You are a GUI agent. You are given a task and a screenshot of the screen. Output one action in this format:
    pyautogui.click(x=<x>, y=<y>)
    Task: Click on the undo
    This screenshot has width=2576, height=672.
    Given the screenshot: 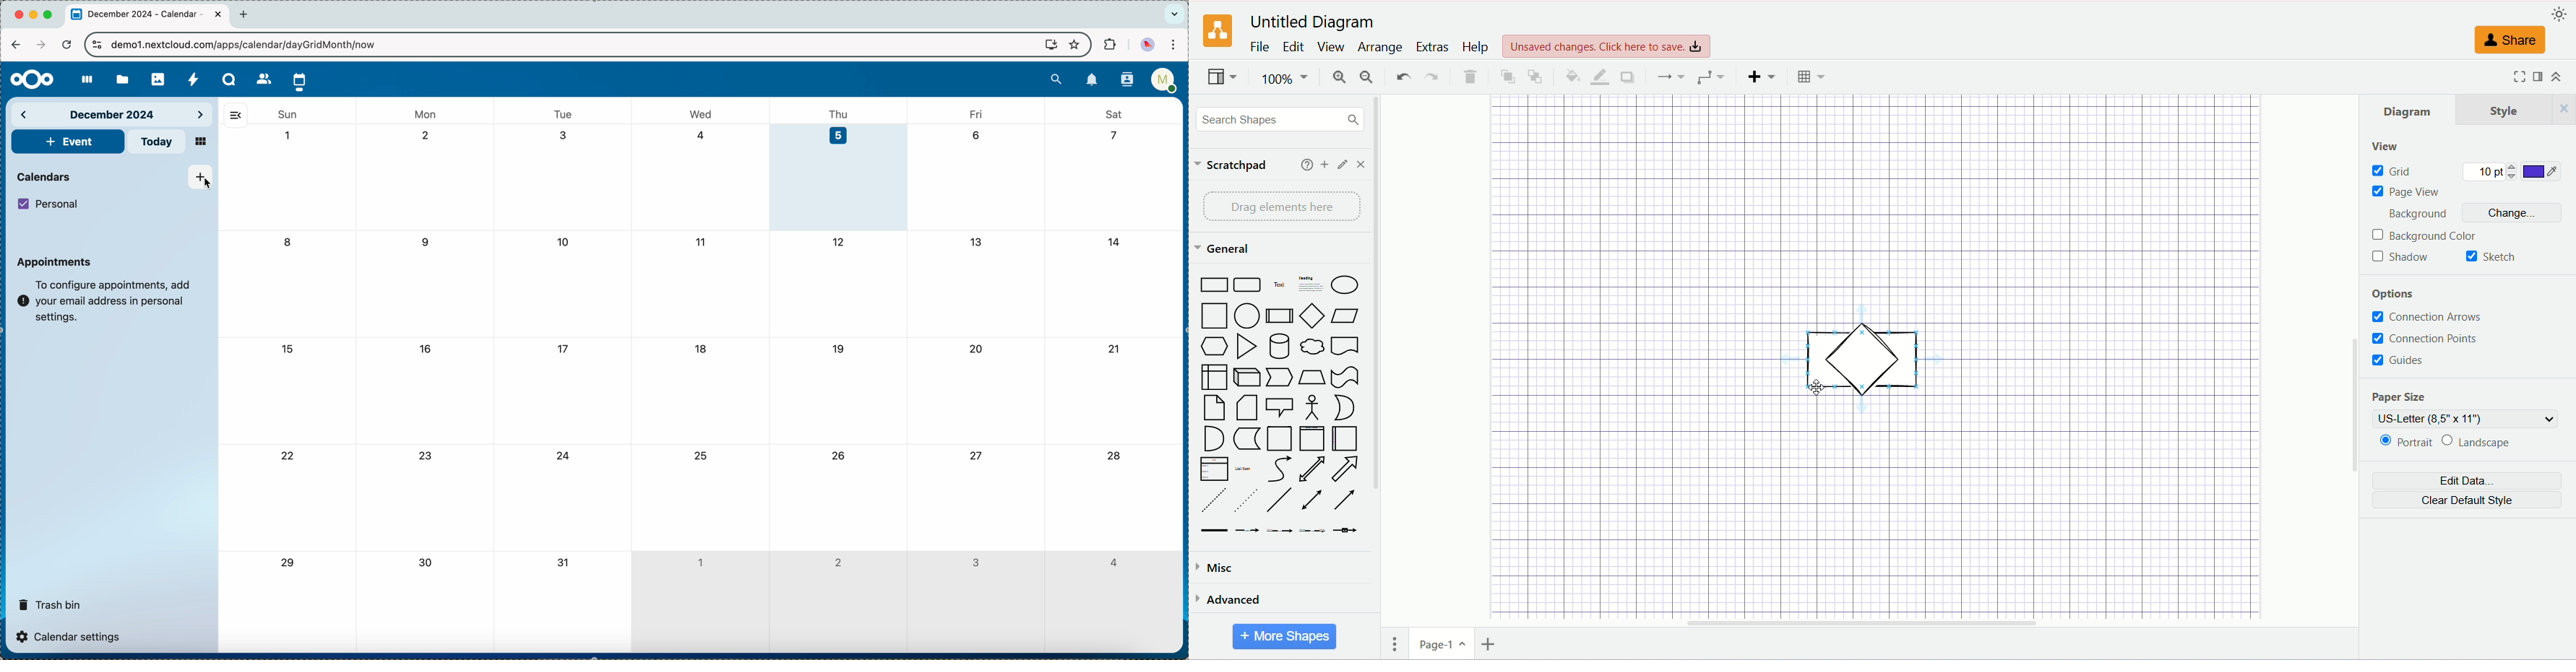 What is the action you would take?
    pyautogui.click(x=1402, y=77)
    